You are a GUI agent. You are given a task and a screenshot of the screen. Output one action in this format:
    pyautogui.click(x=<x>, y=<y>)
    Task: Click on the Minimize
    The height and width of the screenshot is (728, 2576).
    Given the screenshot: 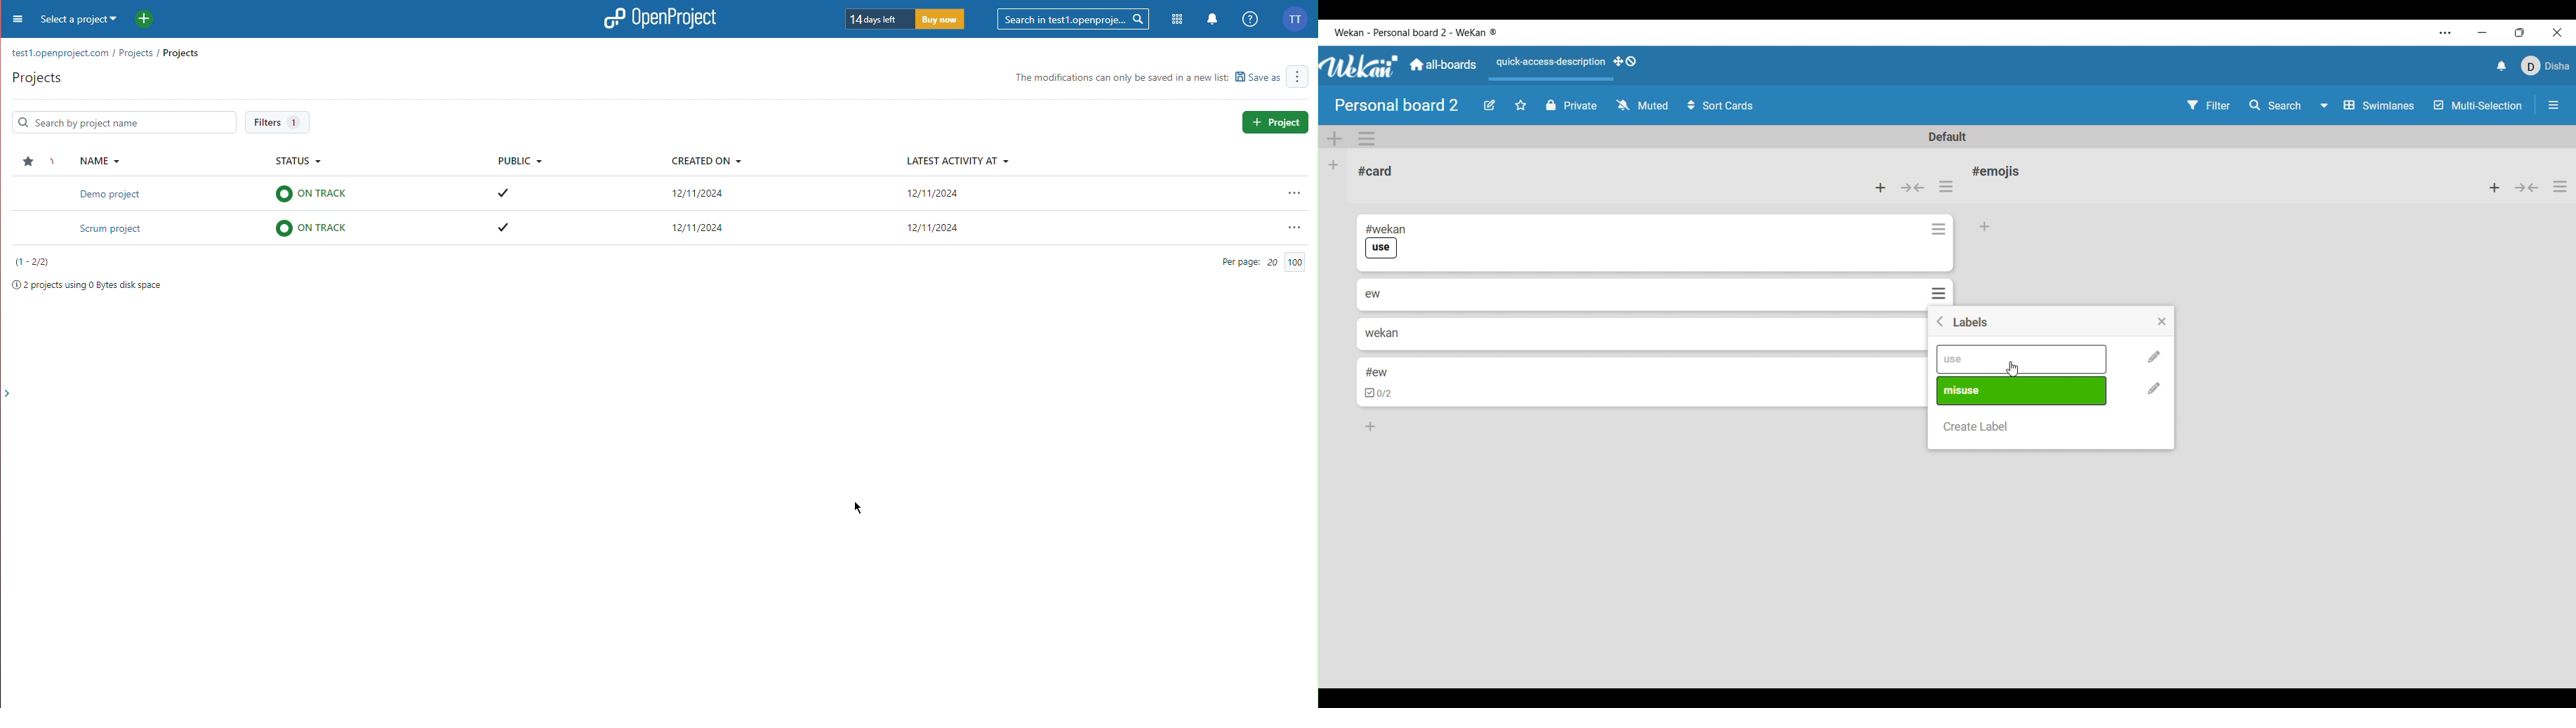 What is the action you would take?
    pyautogui.click(x=2482, y=33)
    